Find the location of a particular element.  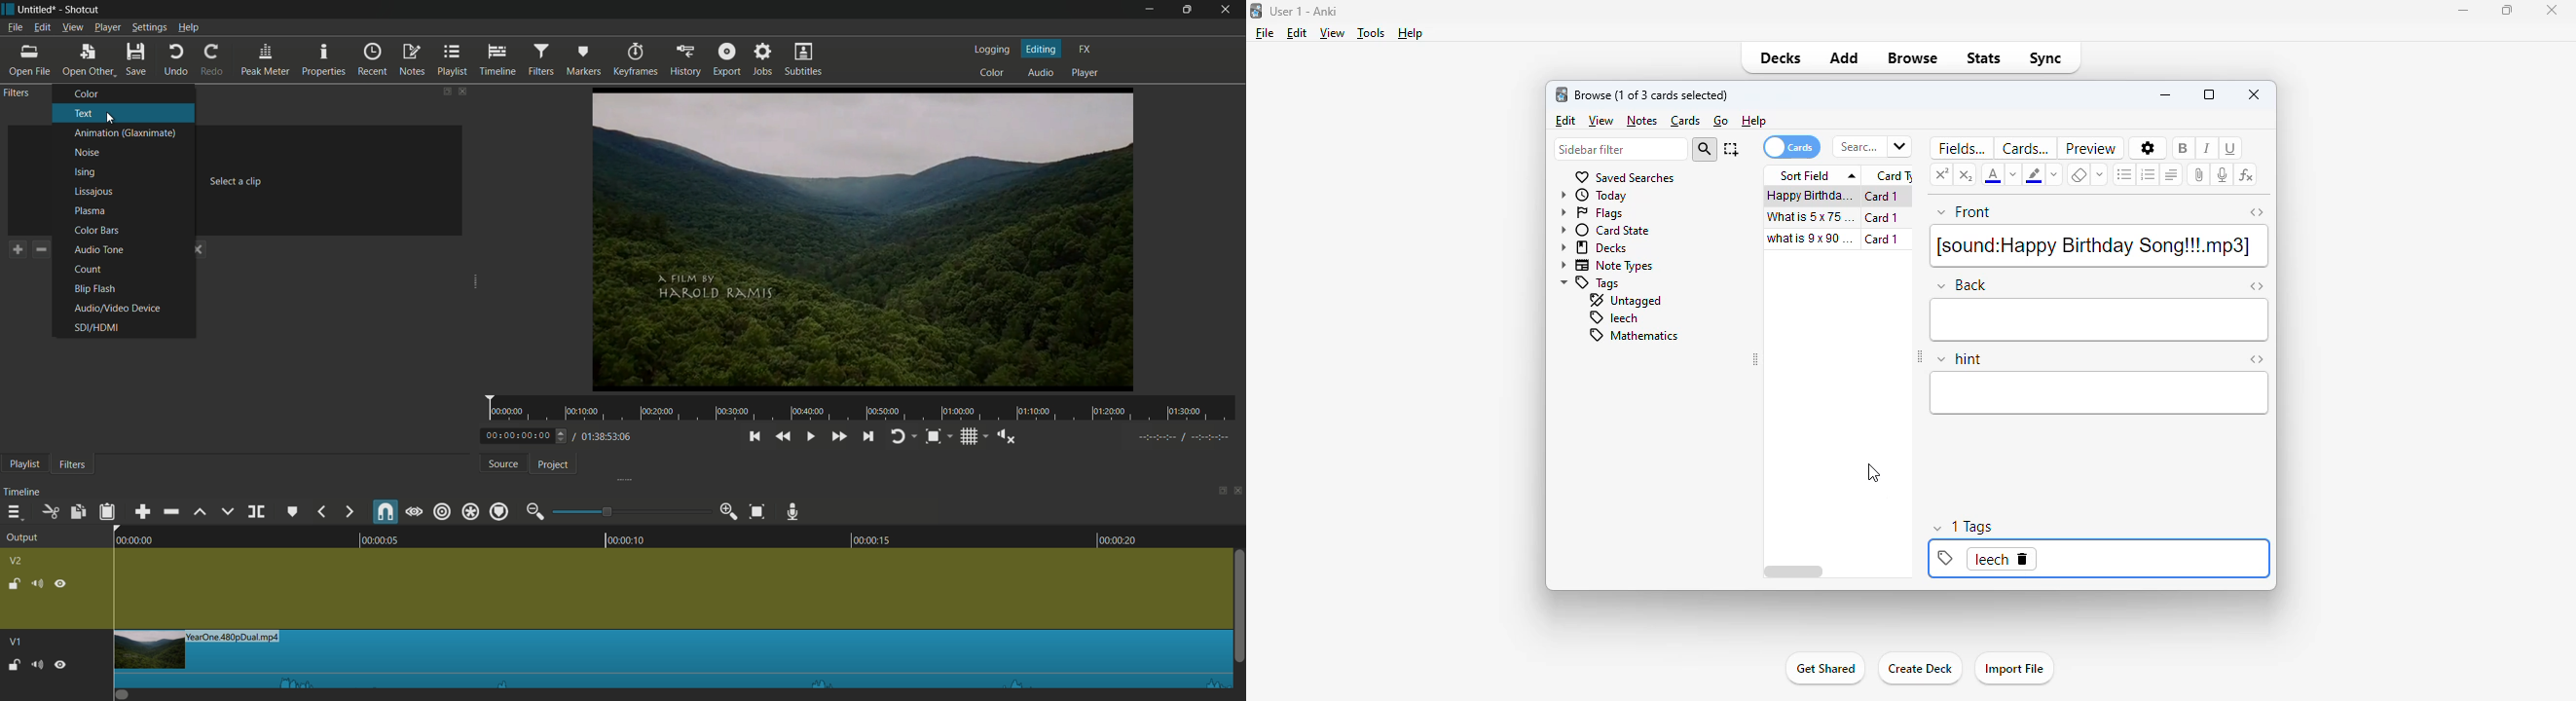

attach pictures/audio/video is located at coordinates (2198, 175).